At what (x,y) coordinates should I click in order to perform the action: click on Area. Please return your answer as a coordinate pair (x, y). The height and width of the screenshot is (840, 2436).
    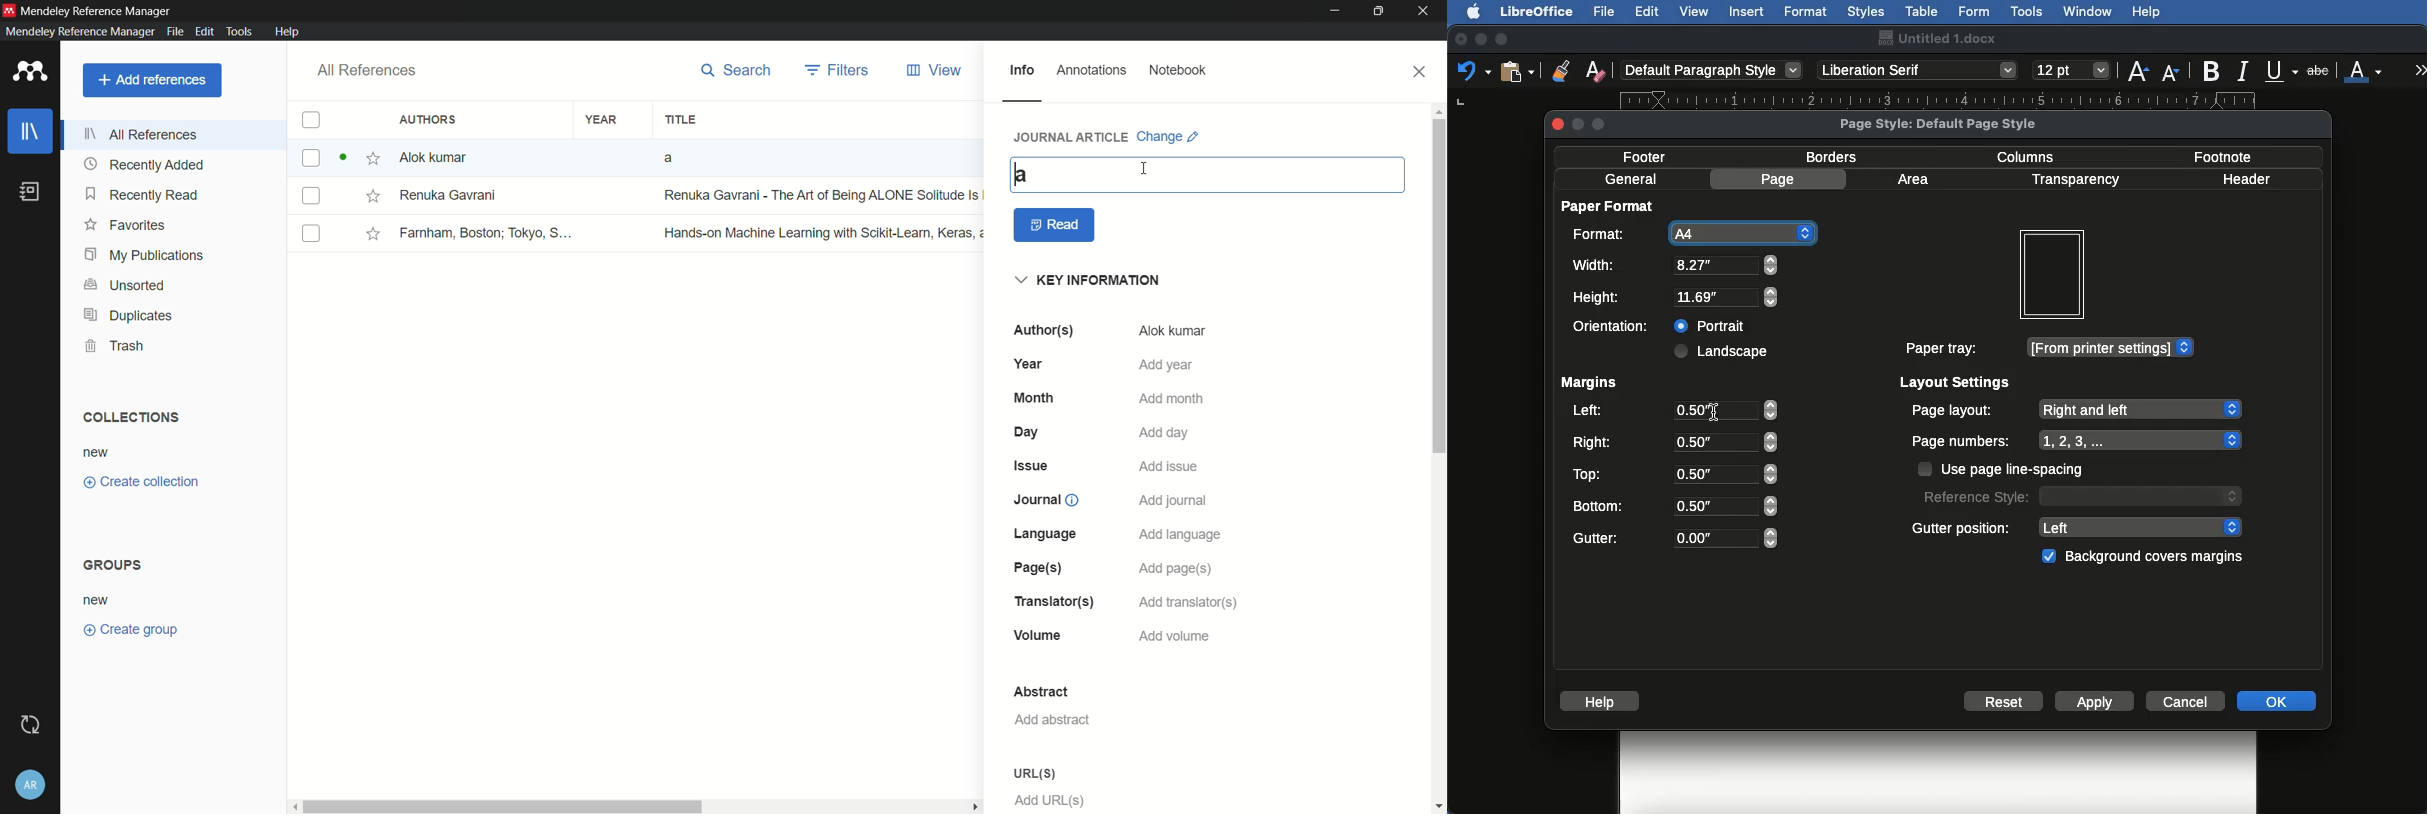
    Looking at the image, I should click on (1916, 179).